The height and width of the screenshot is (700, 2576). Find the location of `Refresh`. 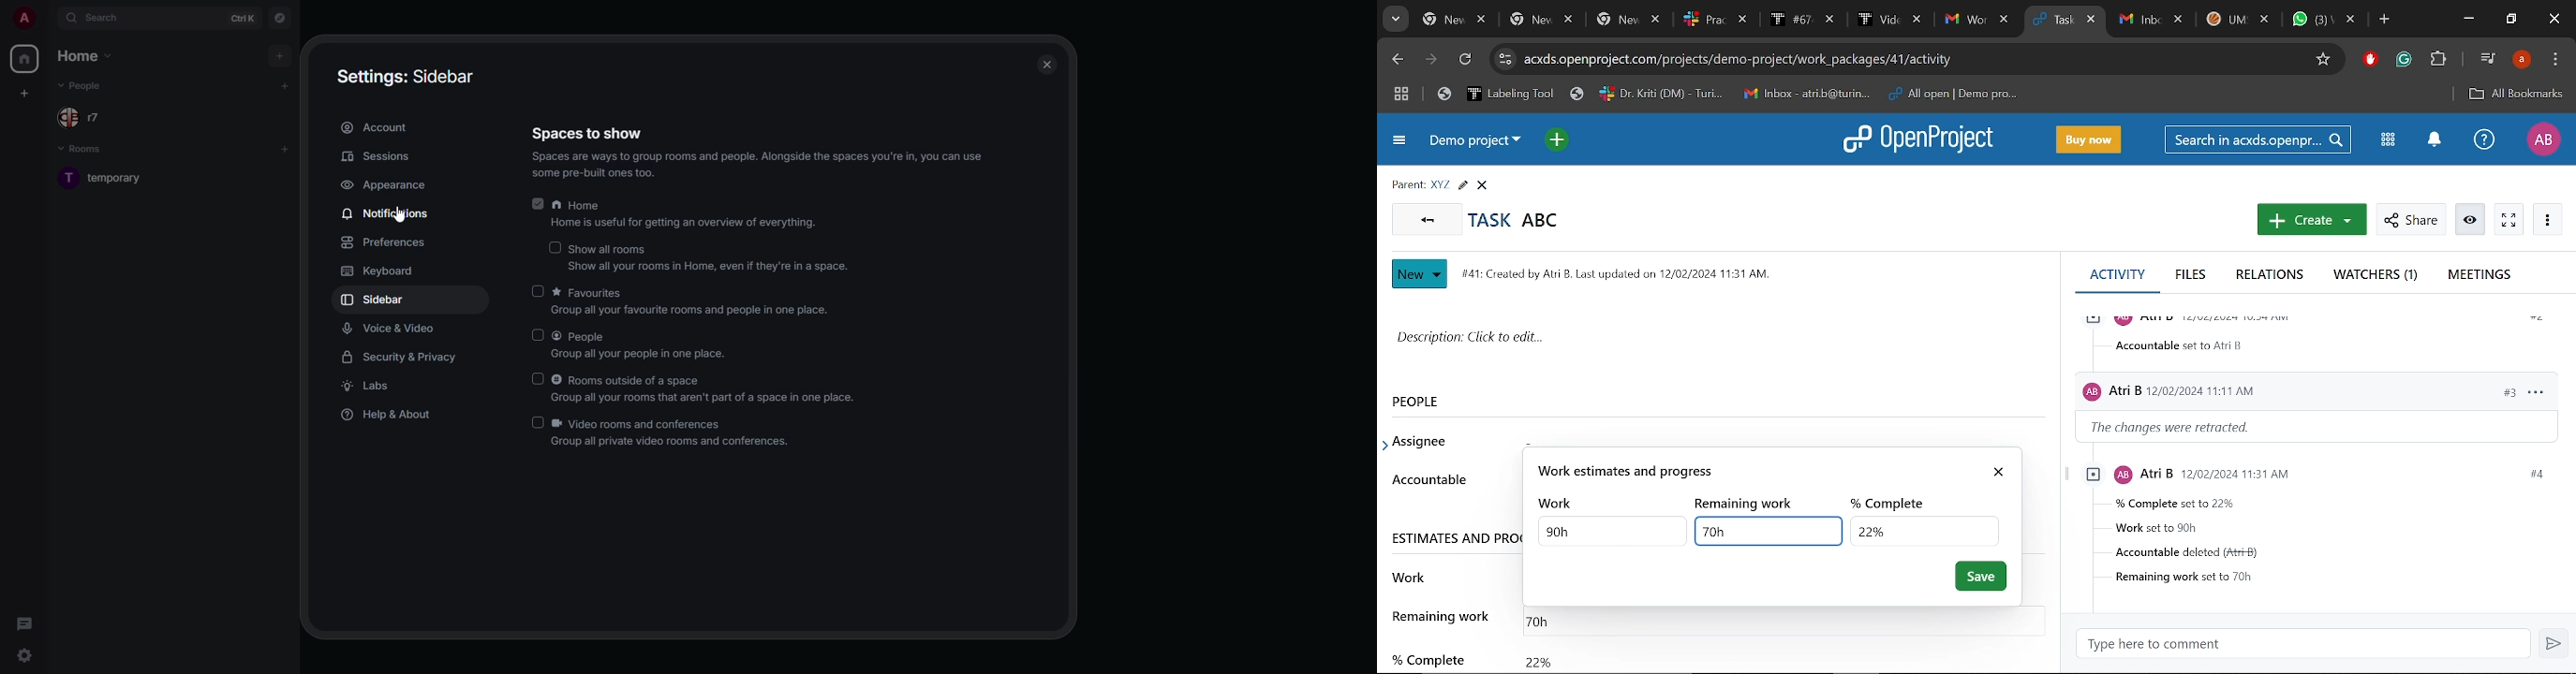

Refresh is located at coordinates (1464, 61).